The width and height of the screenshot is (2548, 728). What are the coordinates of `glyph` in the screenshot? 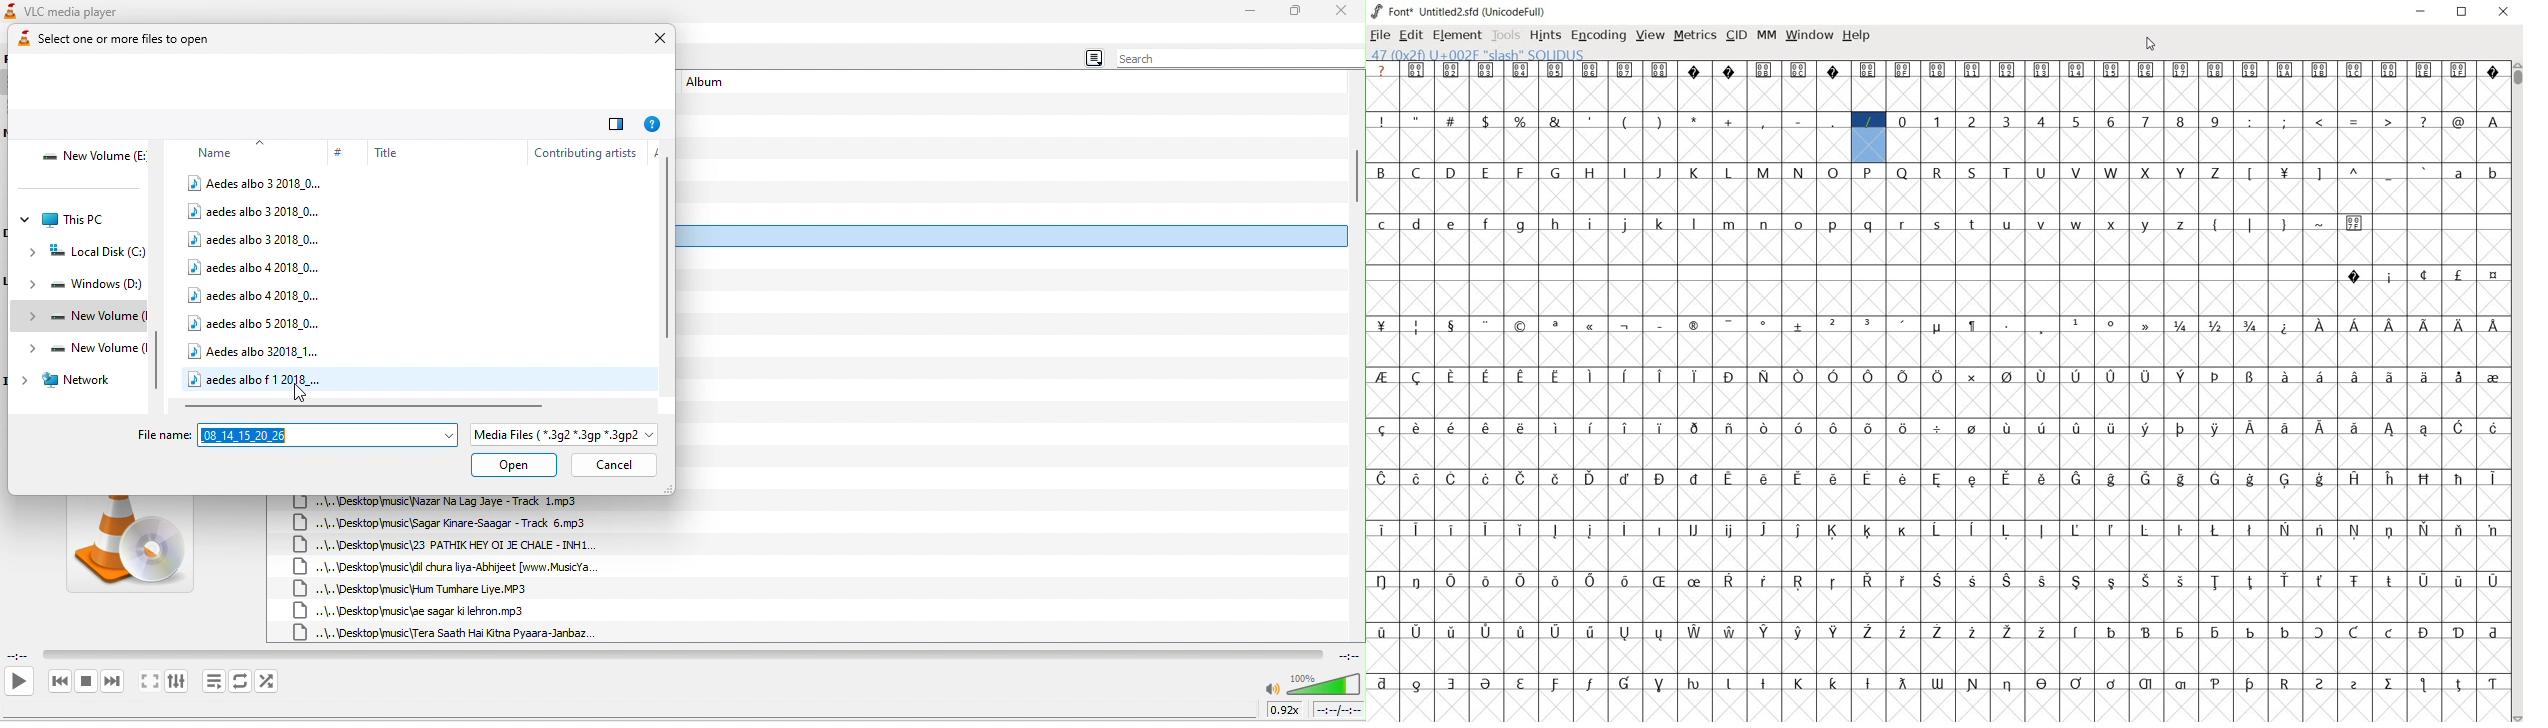 It's located at (2145, 121).